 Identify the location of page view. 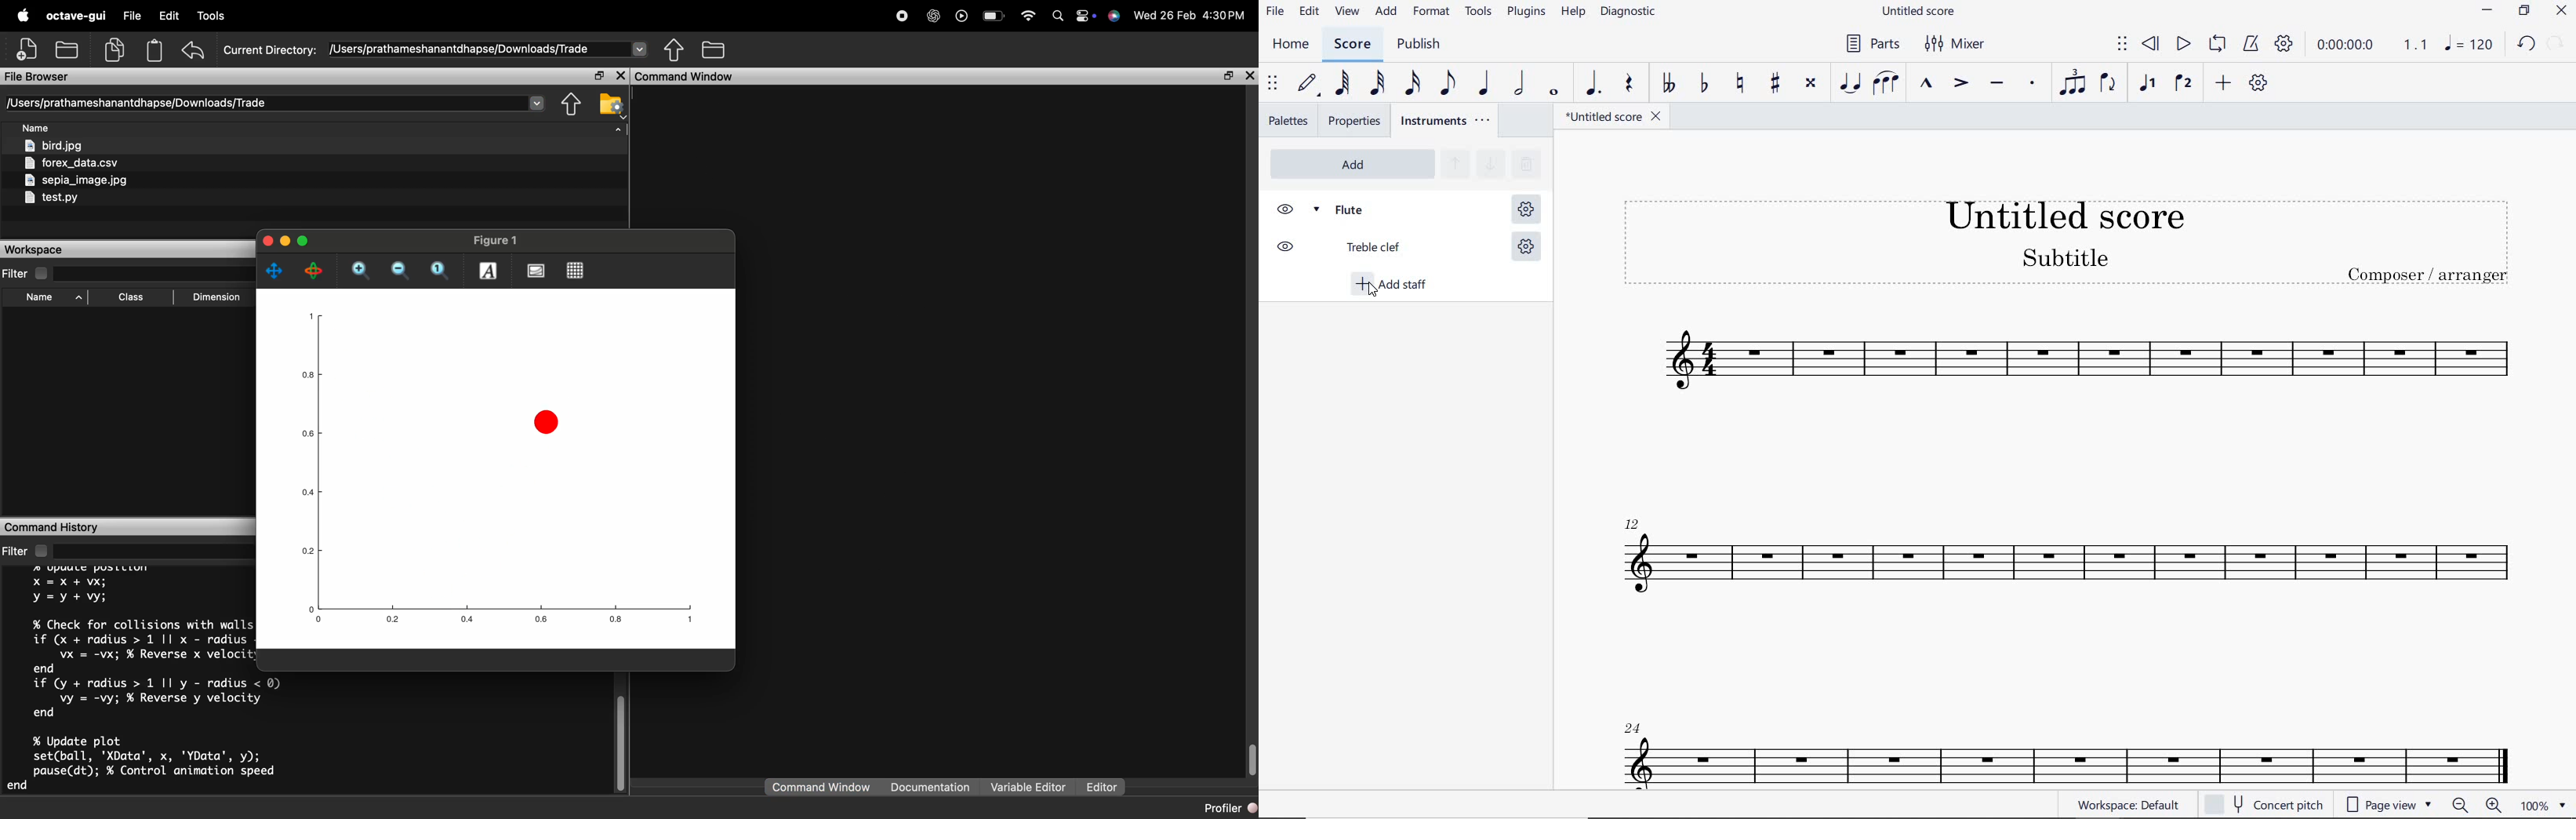
(2387, 803).